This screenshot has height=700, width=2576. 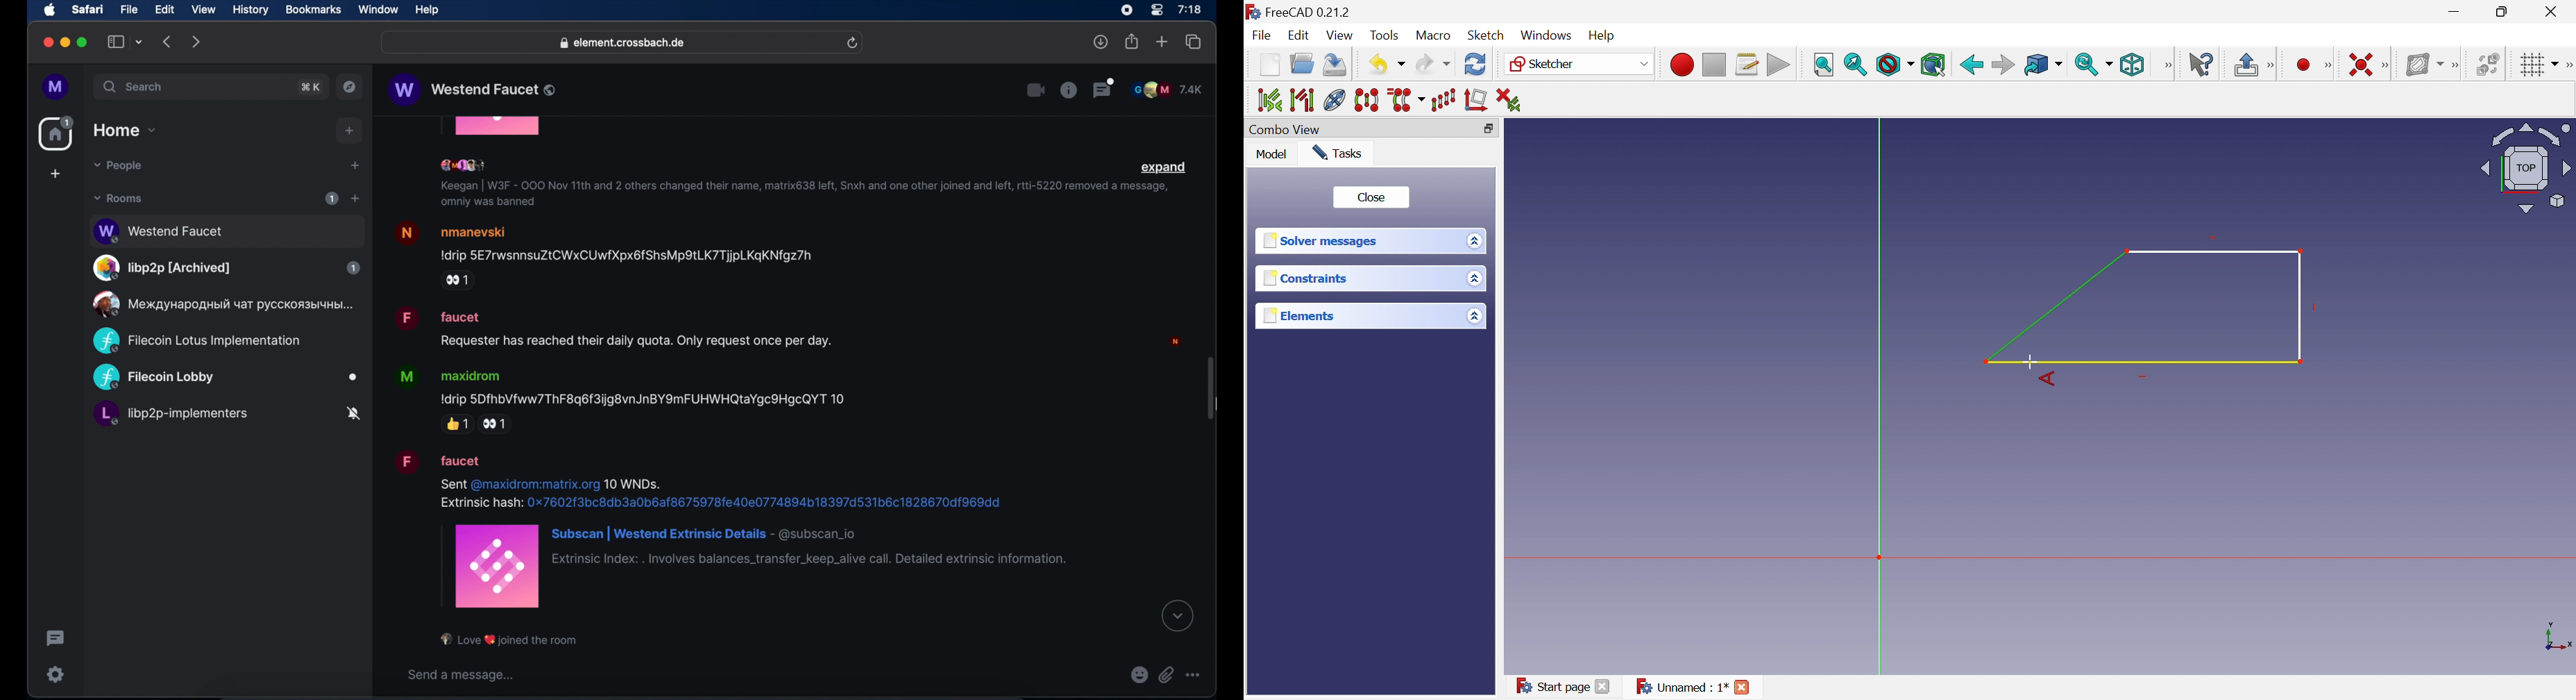 I want to click on Close, so click(x=1745, y=688).